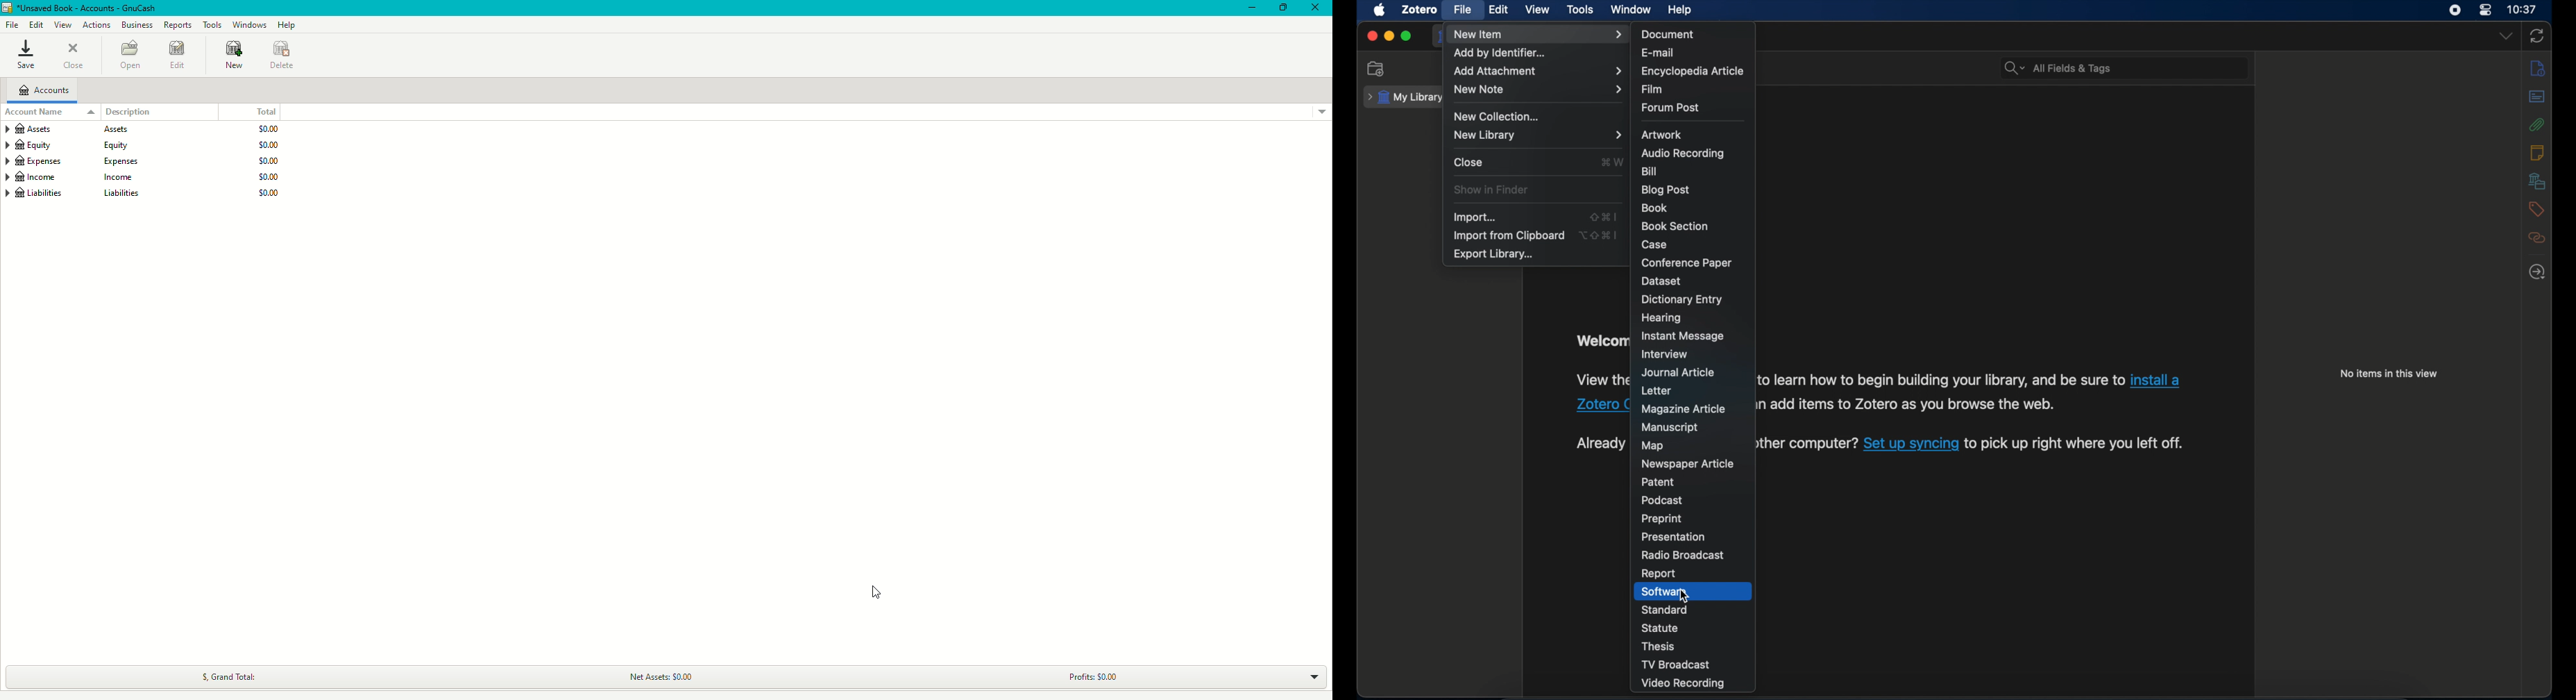  I want to click on thesis, so click(1658, 647).